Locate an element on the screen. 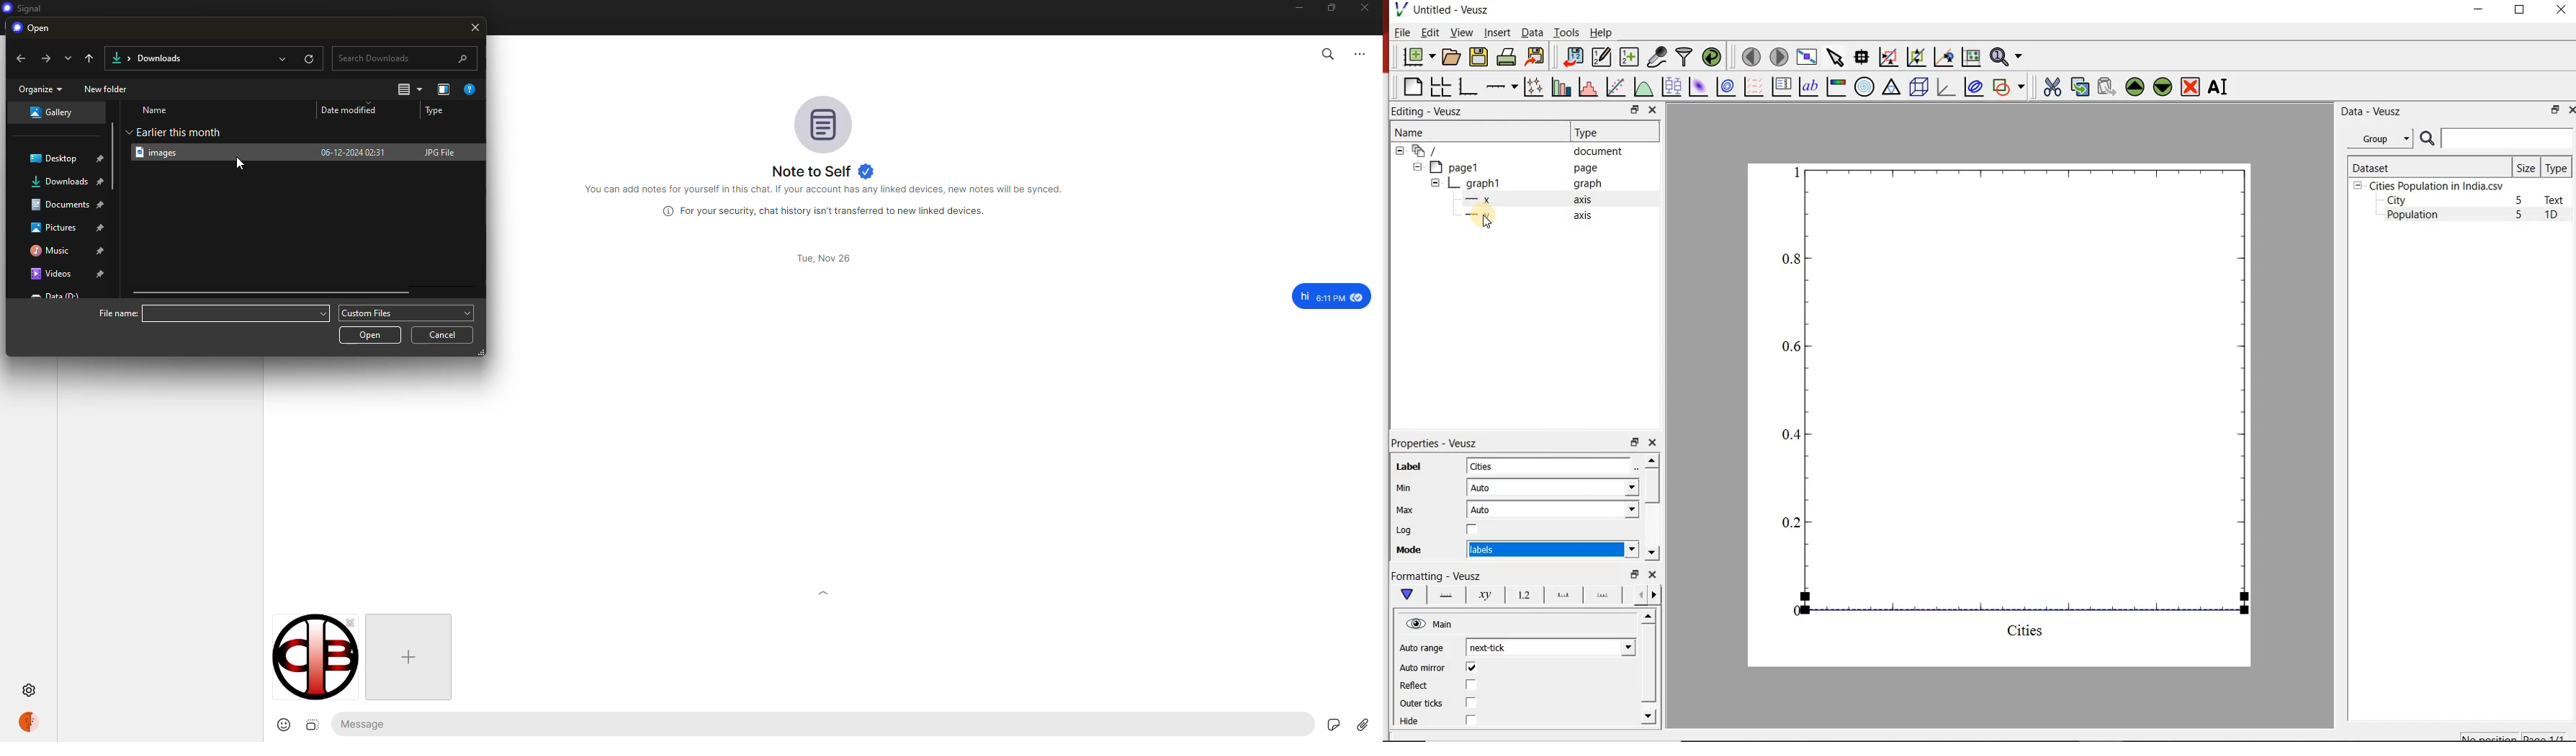 The image size is (2576, 756). sort is located at coordinates (410, 89).